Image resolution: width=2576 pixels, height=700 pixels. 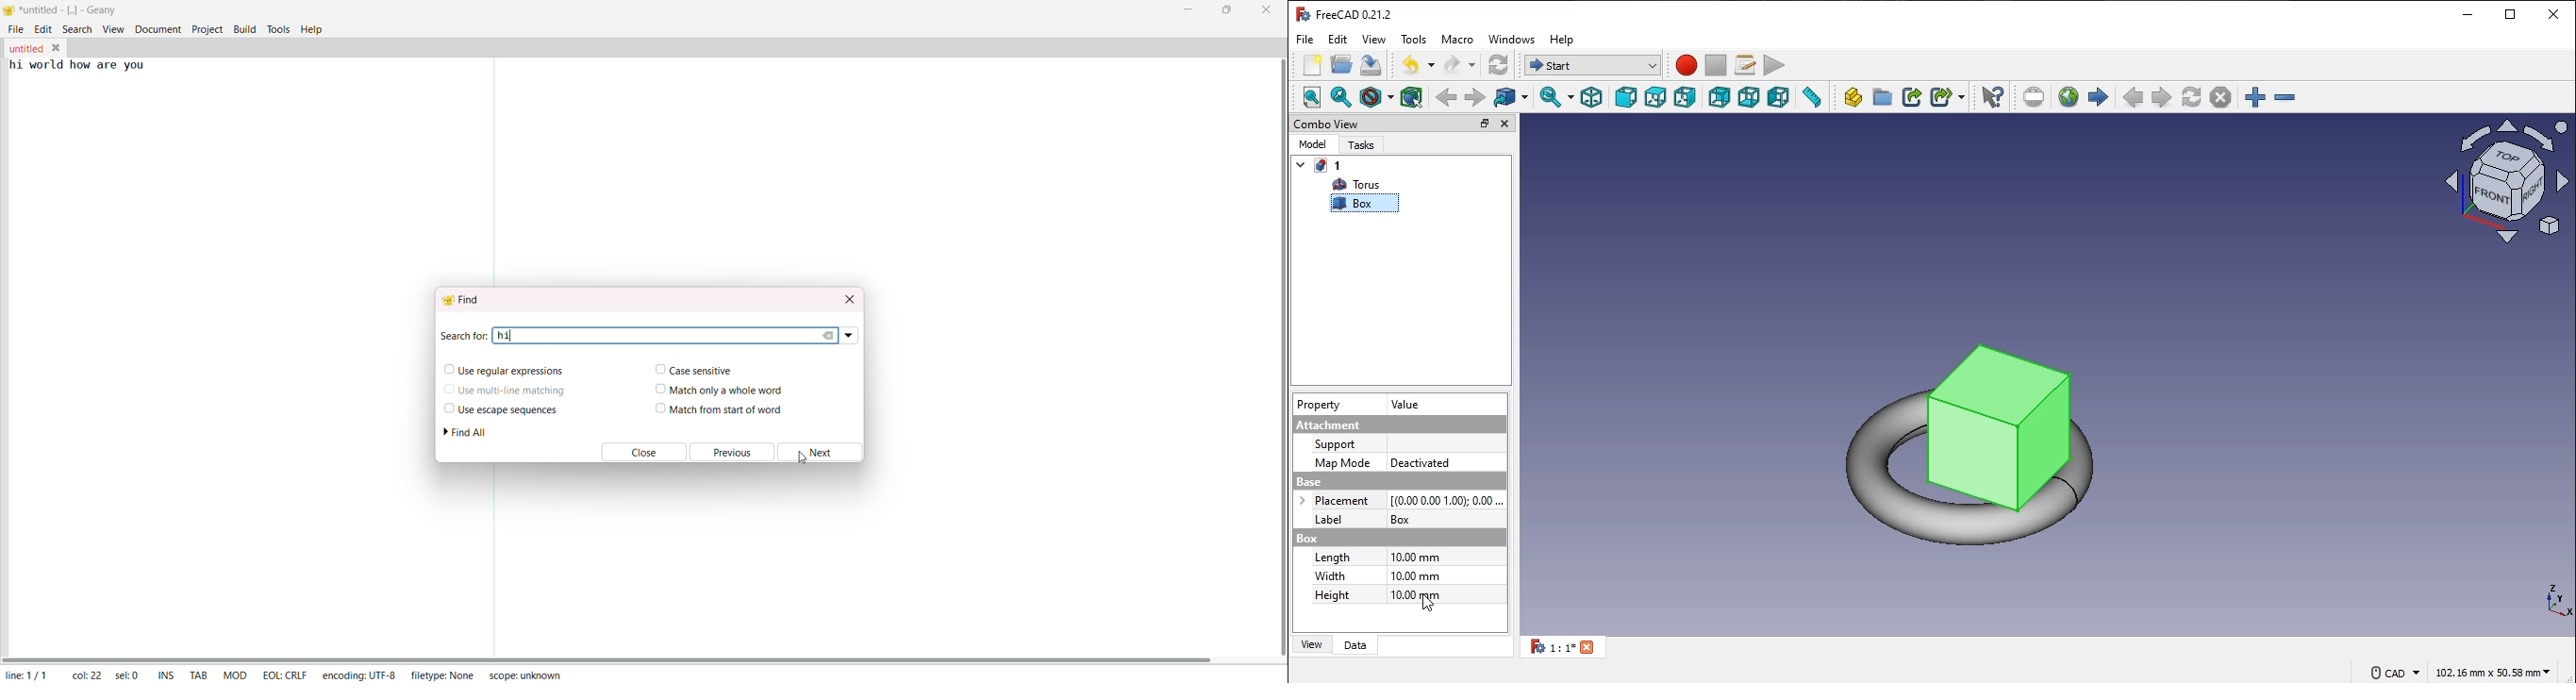 I want to click on ight, so click(x=1687, y=99).